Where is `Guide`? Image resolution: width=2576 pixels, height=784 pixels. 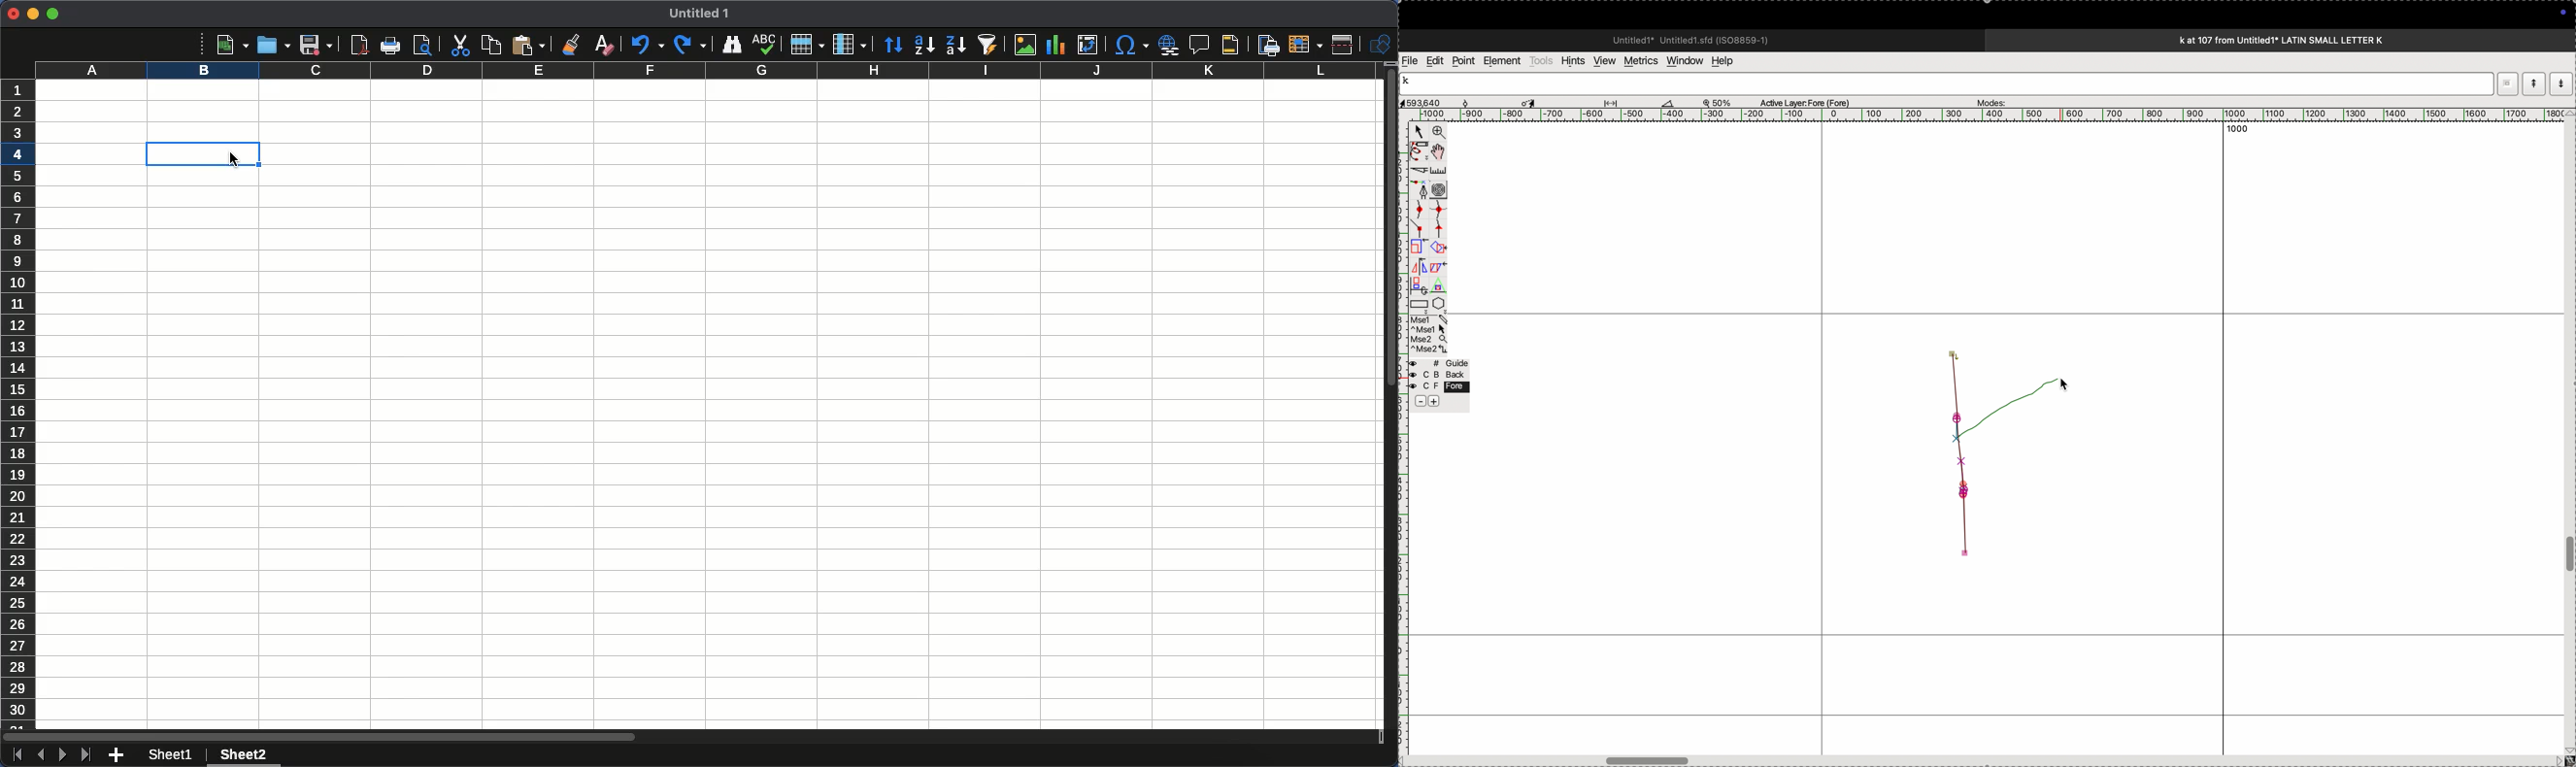
Guide is located at coordinates (1440, 384).